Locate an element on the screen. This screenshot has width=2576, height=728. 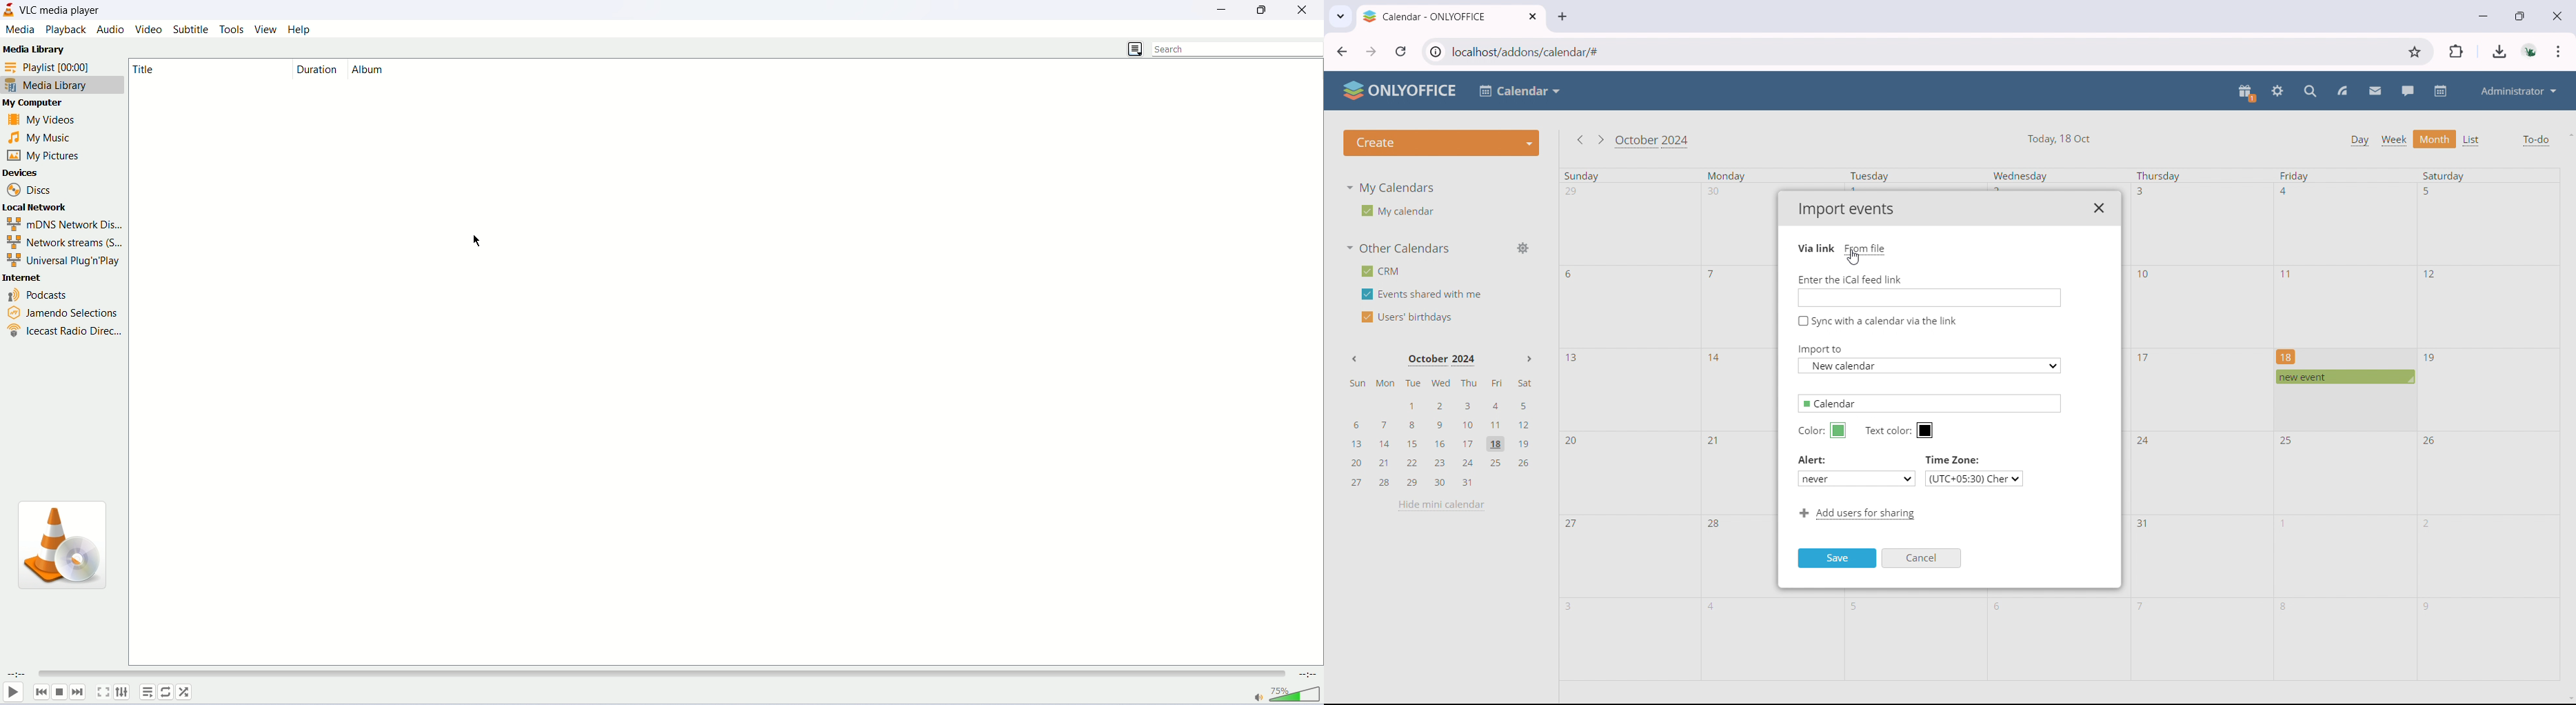
loop is located at coordinates (166, 692).